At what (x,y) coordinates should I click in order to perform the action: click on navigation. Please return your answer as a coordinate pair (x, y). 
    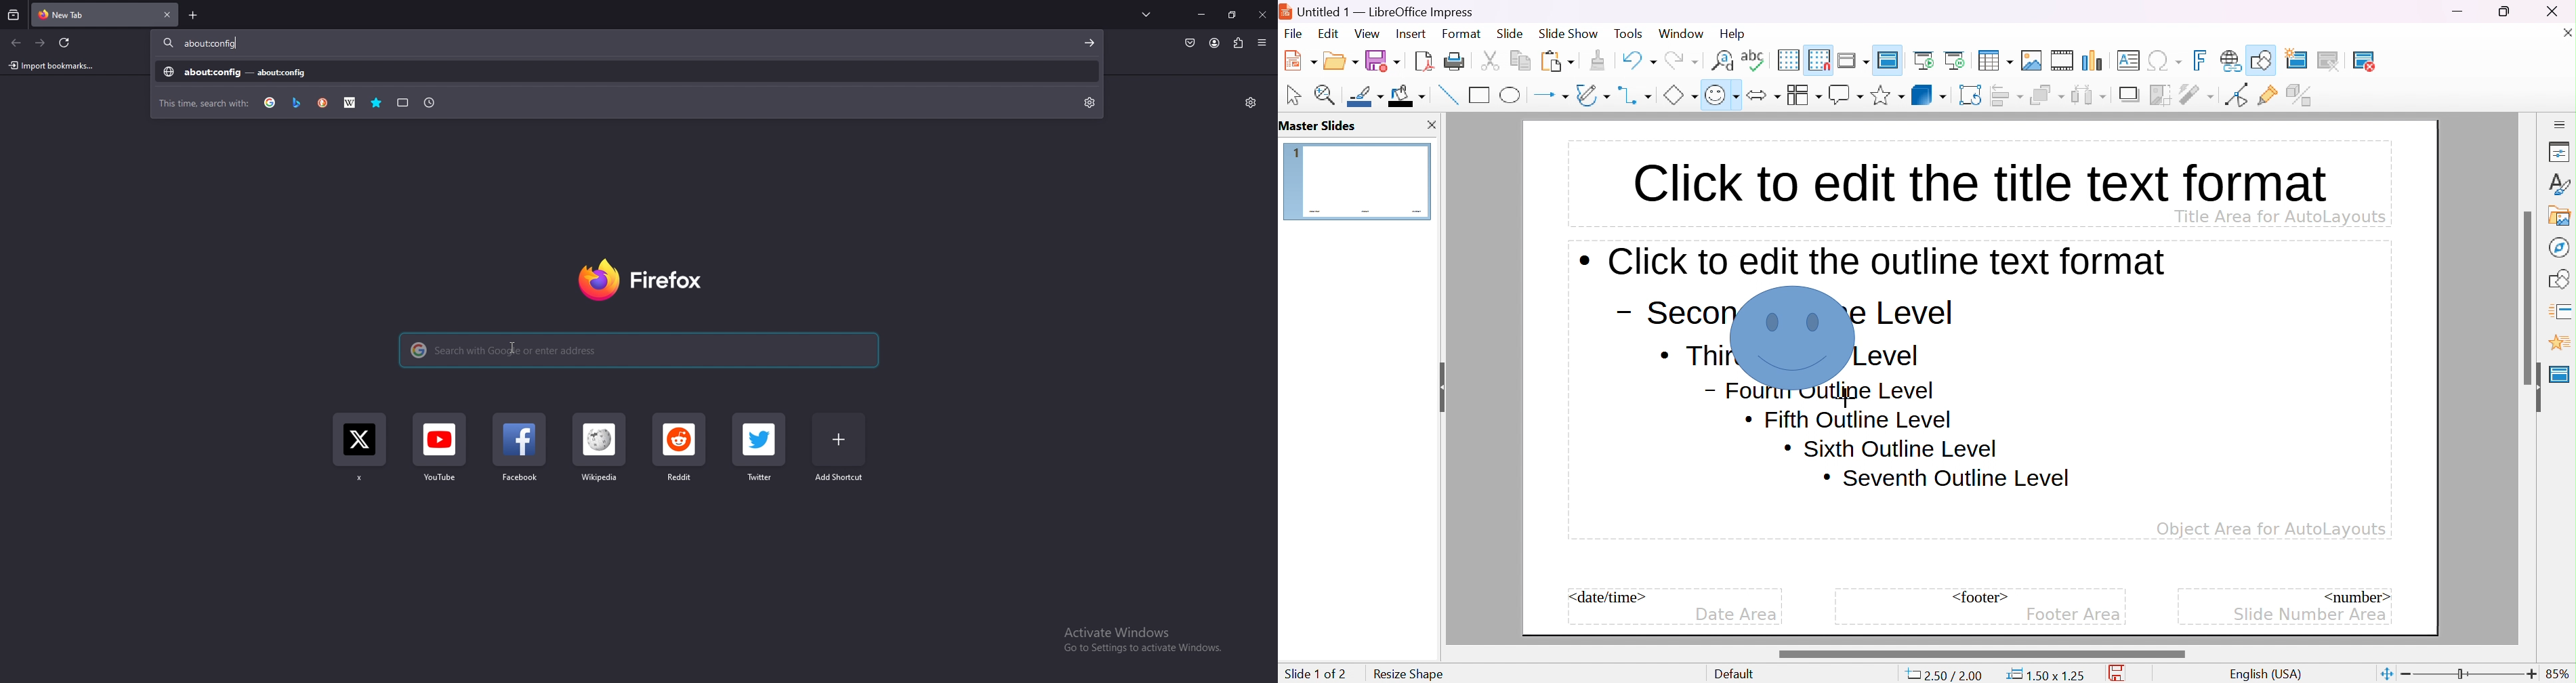
    Looking at the image, I should click on (2558, 247).